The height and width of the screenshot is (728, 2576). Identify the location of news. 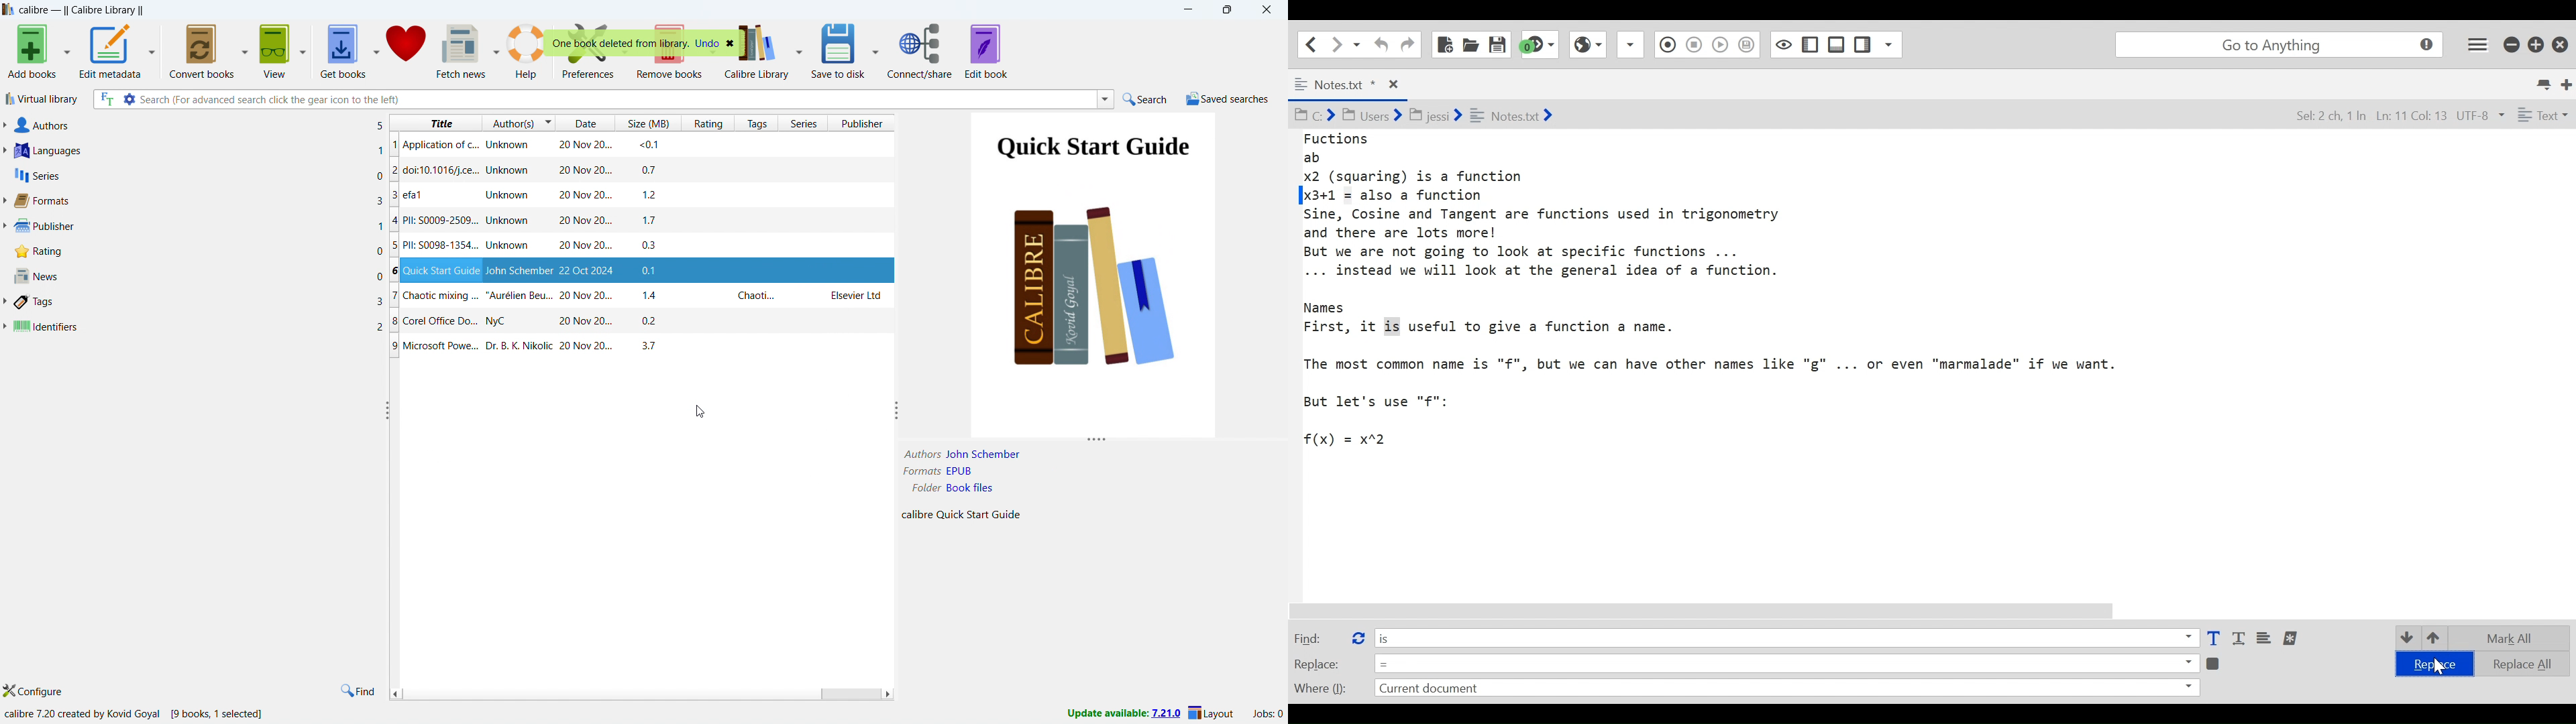
(197, 275).